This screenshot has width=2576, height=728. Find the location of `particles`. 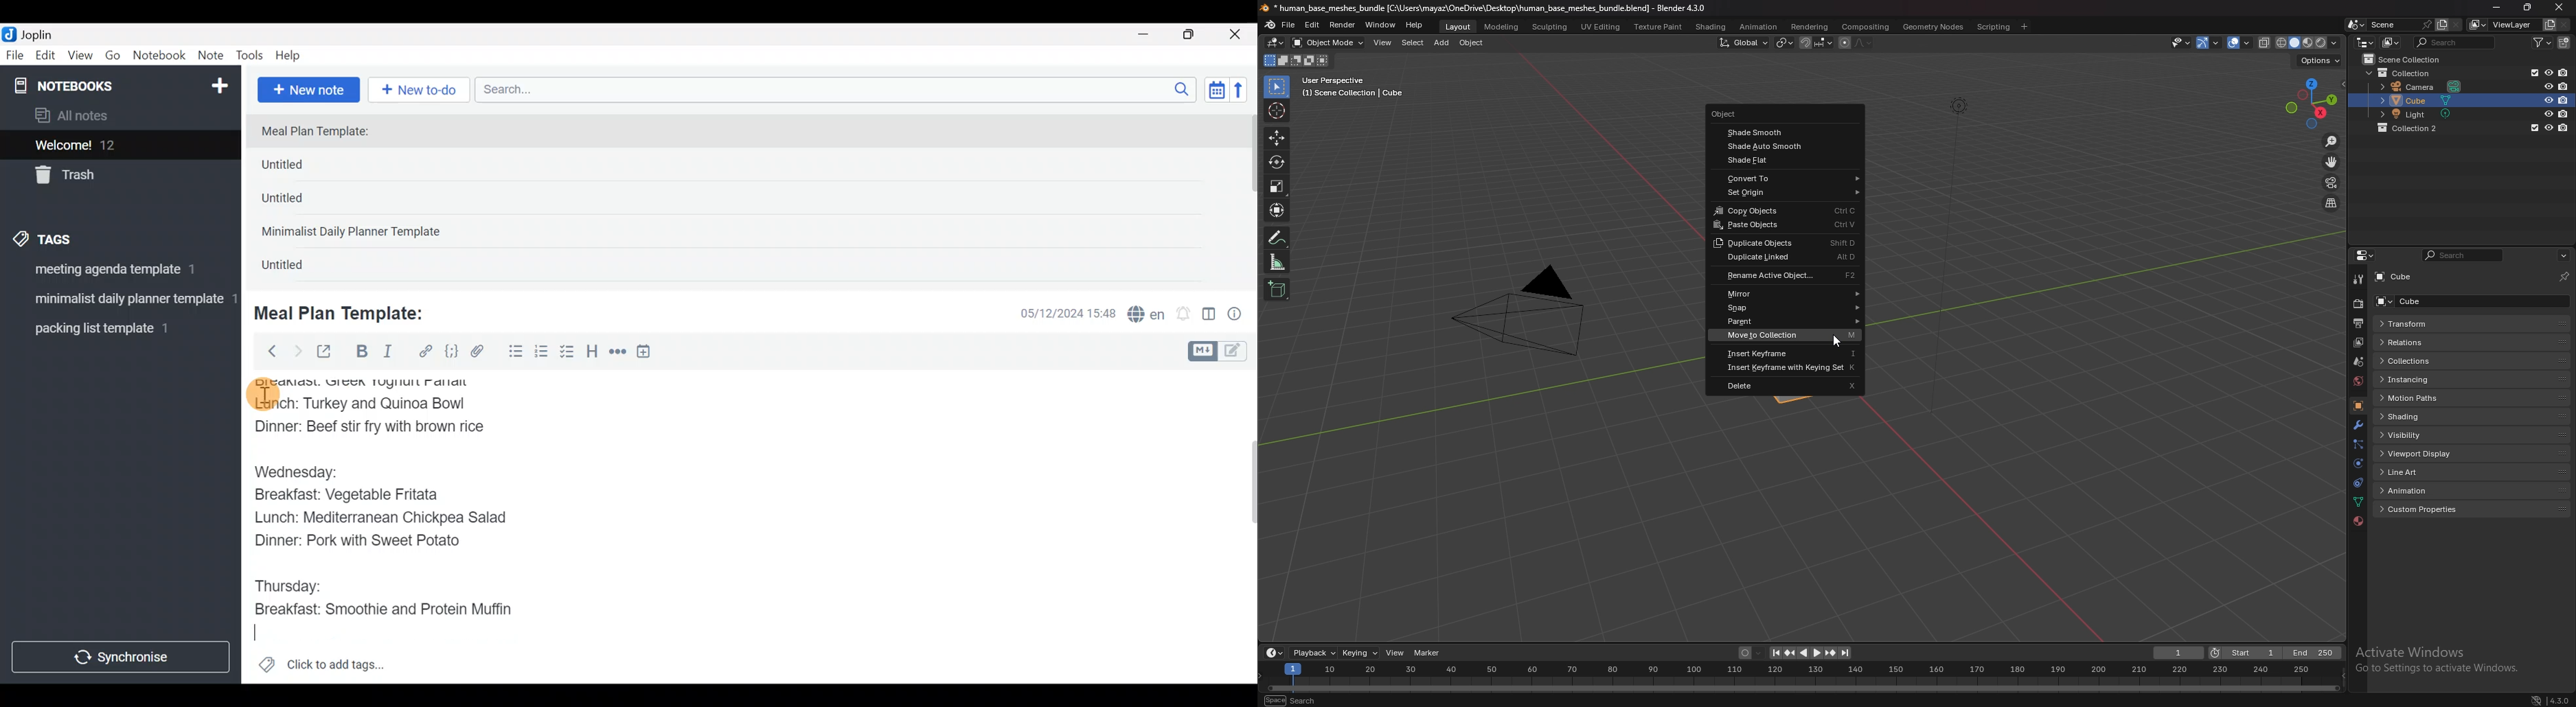

particles is located at coordinates (2358, 445).